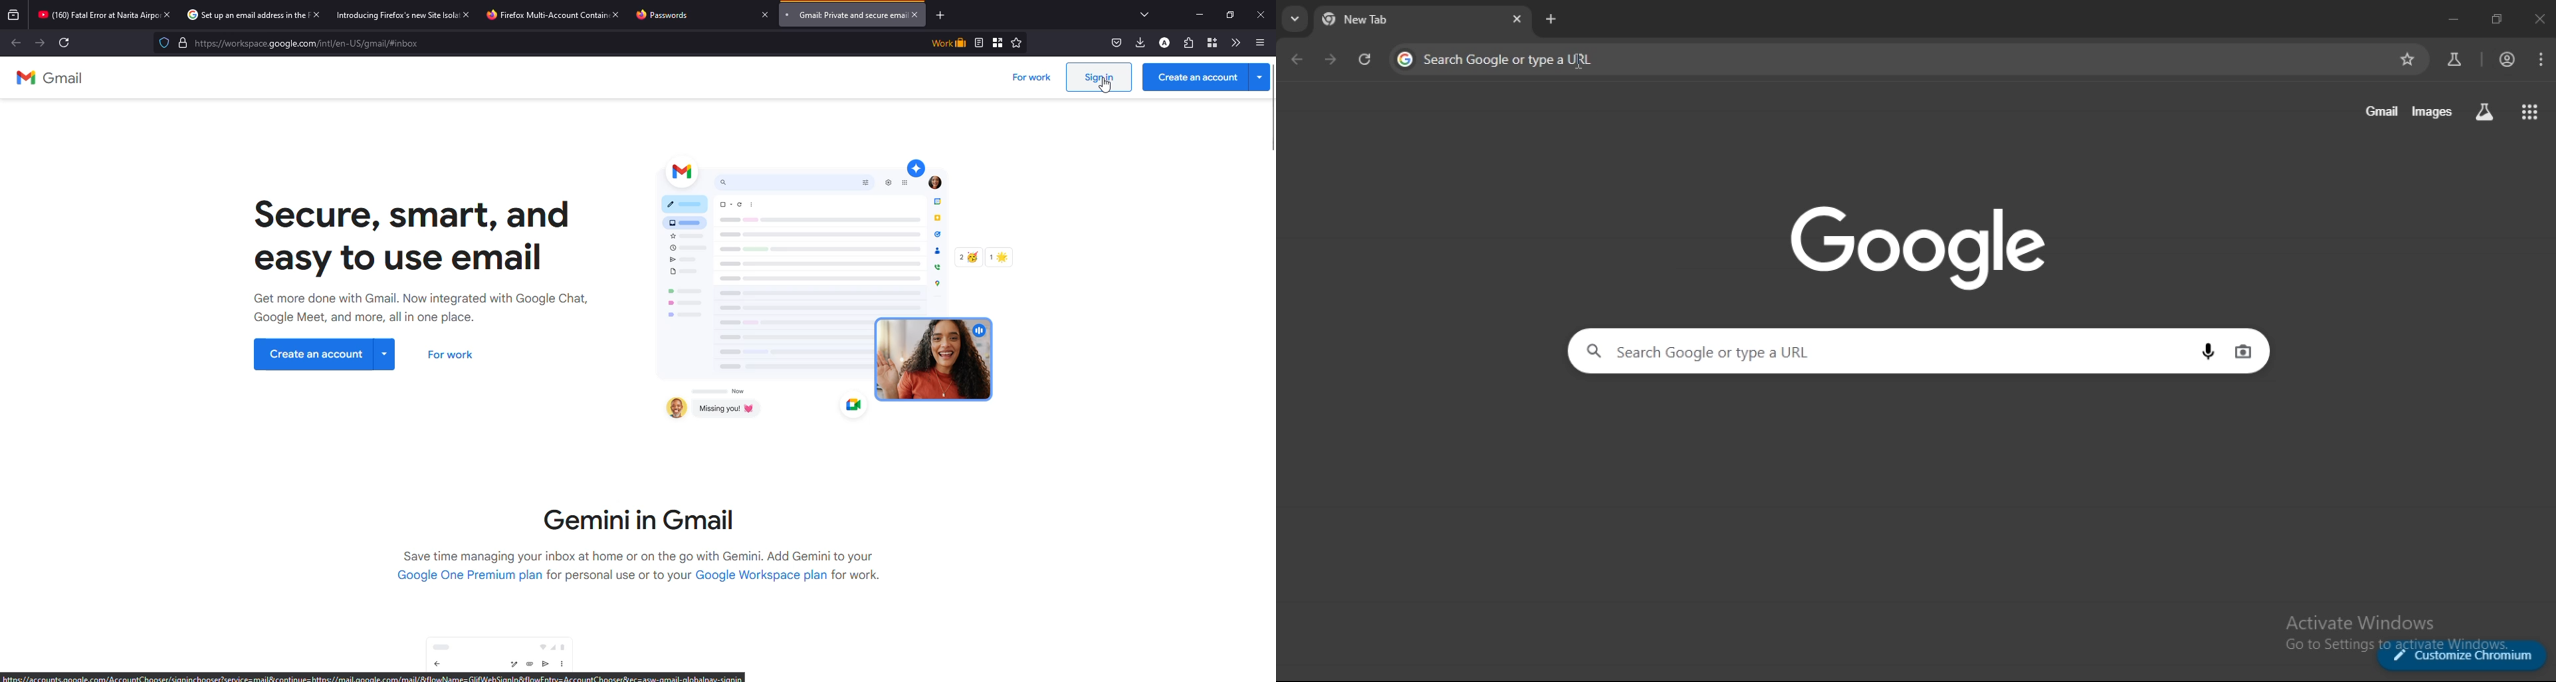  What do you see at coordinates (2212, 353) in the screenshot?
I see `voice search` at bounding box center [2212, 353].